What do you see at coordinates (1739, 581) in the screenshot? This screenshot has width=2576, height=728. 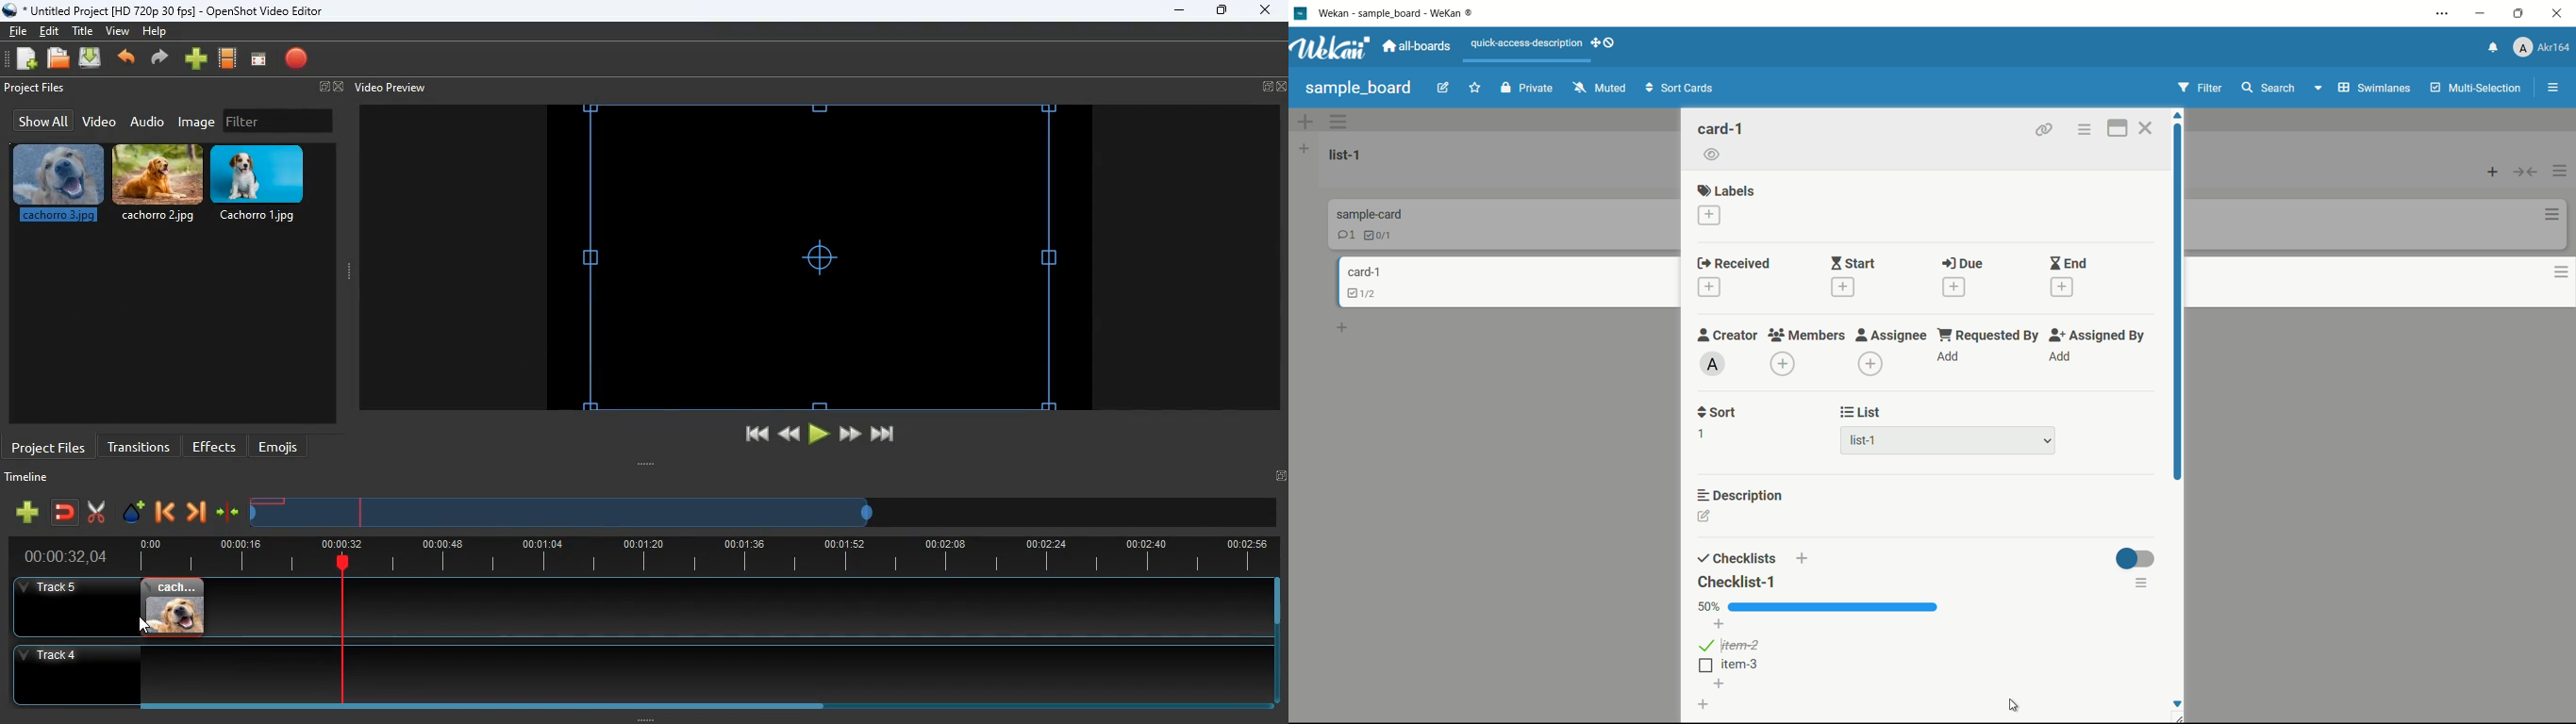 I see `checklist-1` at bounding box center [1739, 581].